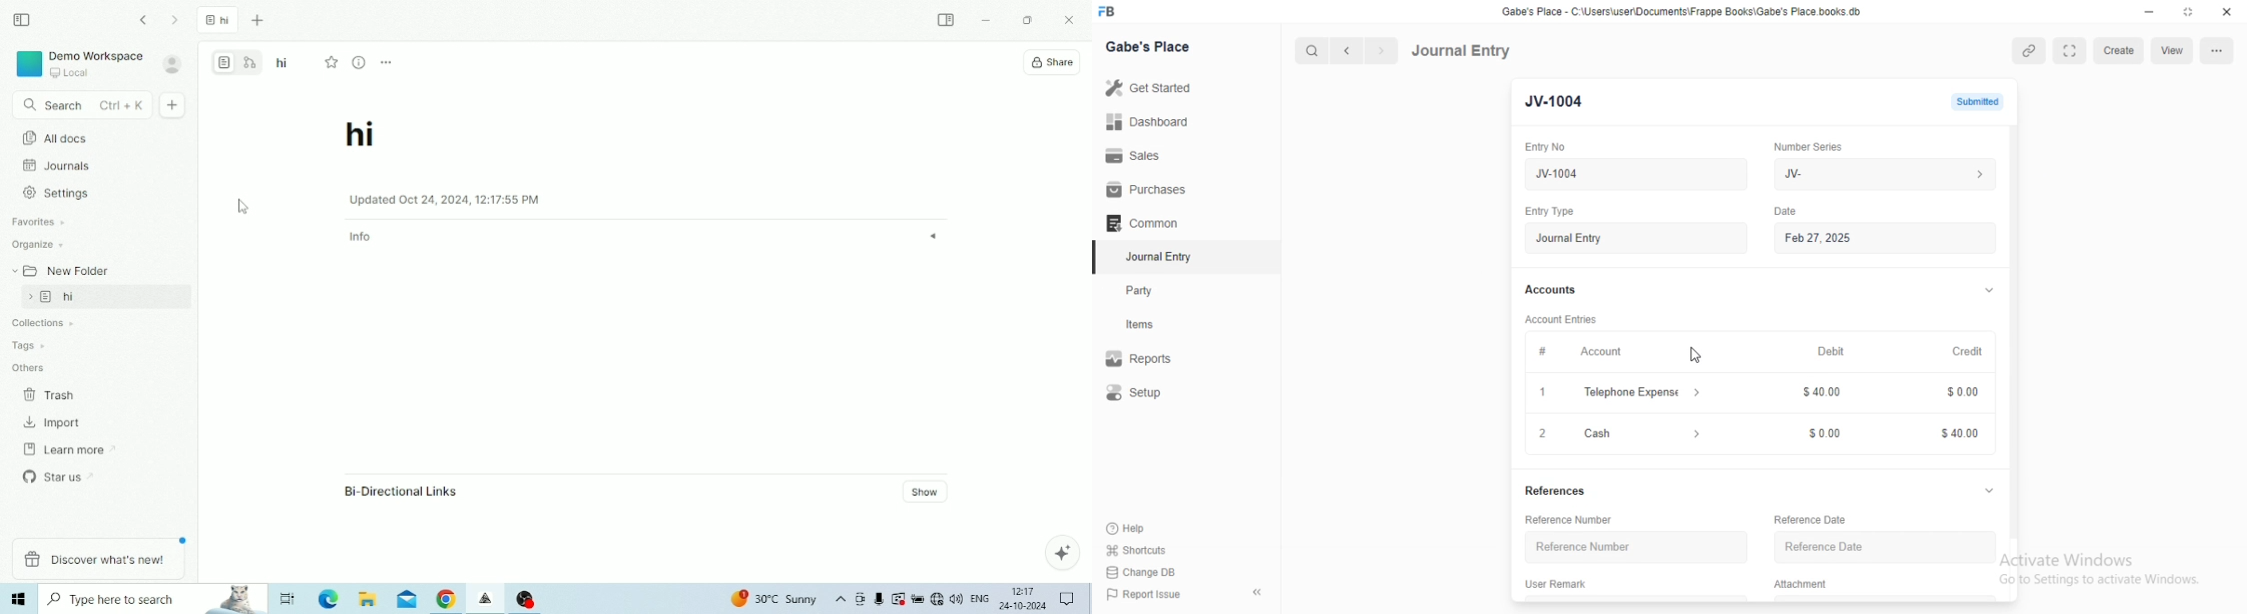  What do you see at coordinates (1809, 146) in the screenshot?
I see `‘Number Series` at bounding box center [1809, 146].